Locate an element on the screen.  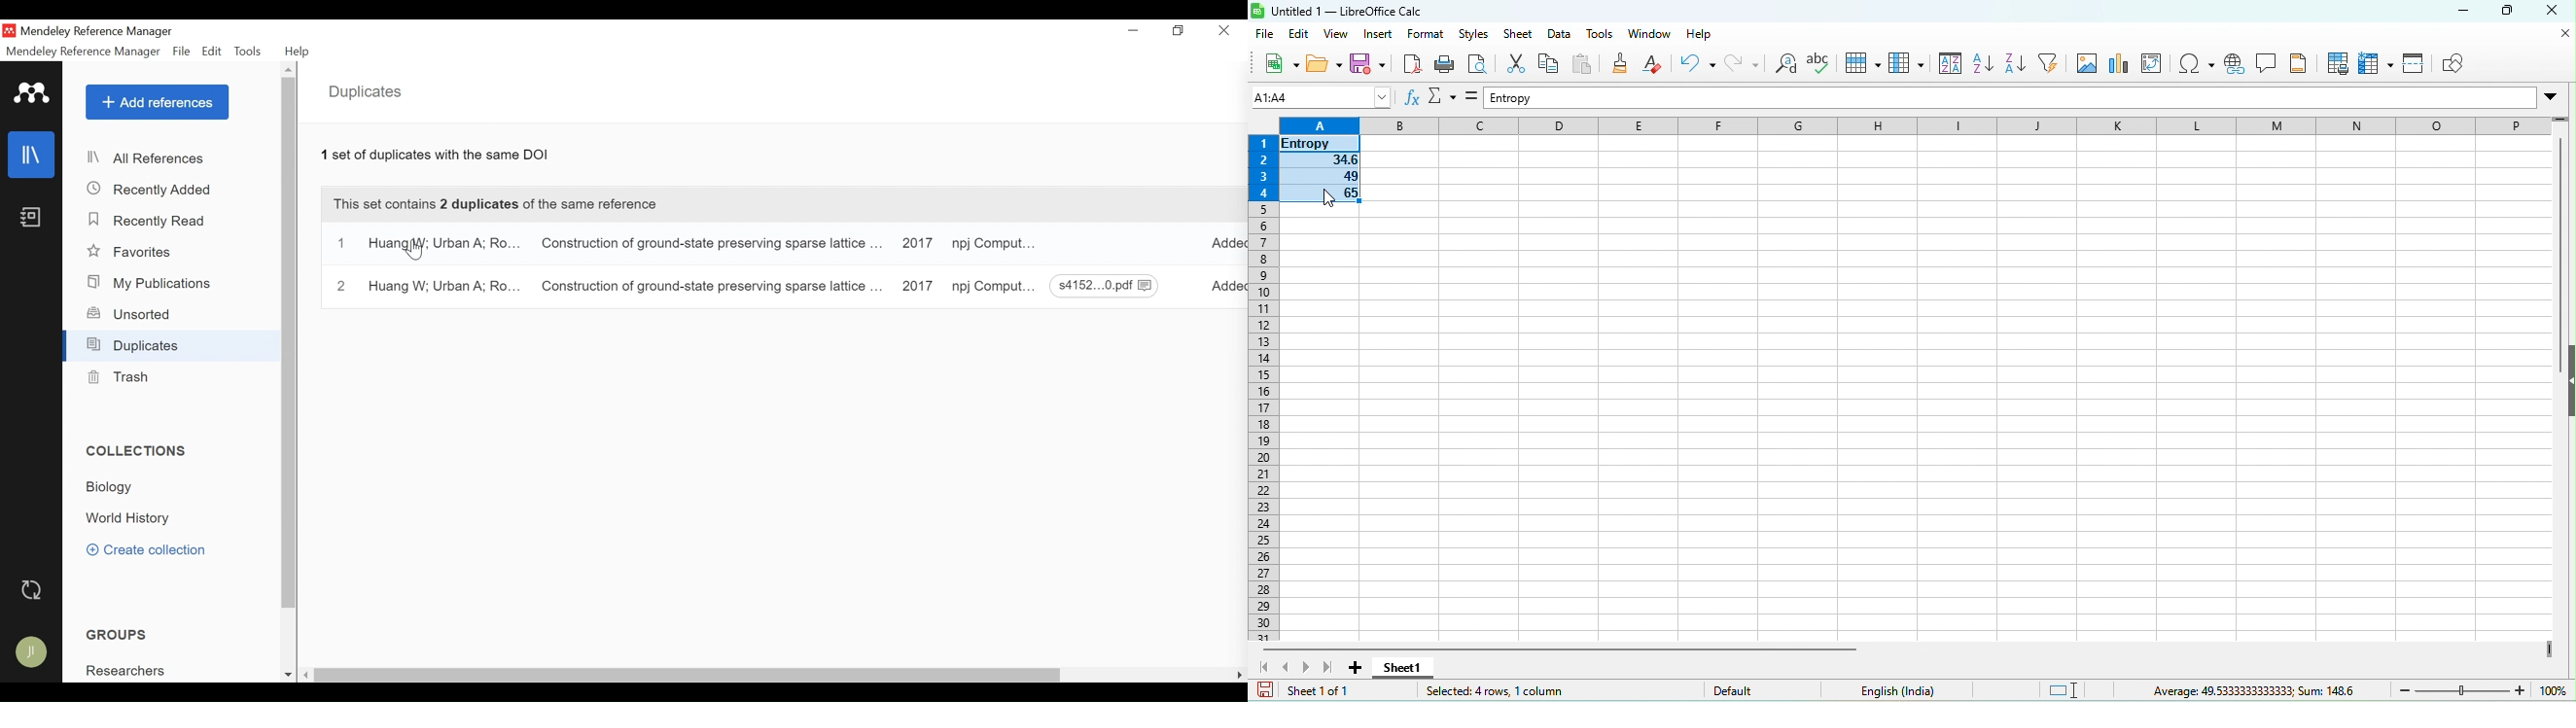
Collection is located at coordinates (133, 519).